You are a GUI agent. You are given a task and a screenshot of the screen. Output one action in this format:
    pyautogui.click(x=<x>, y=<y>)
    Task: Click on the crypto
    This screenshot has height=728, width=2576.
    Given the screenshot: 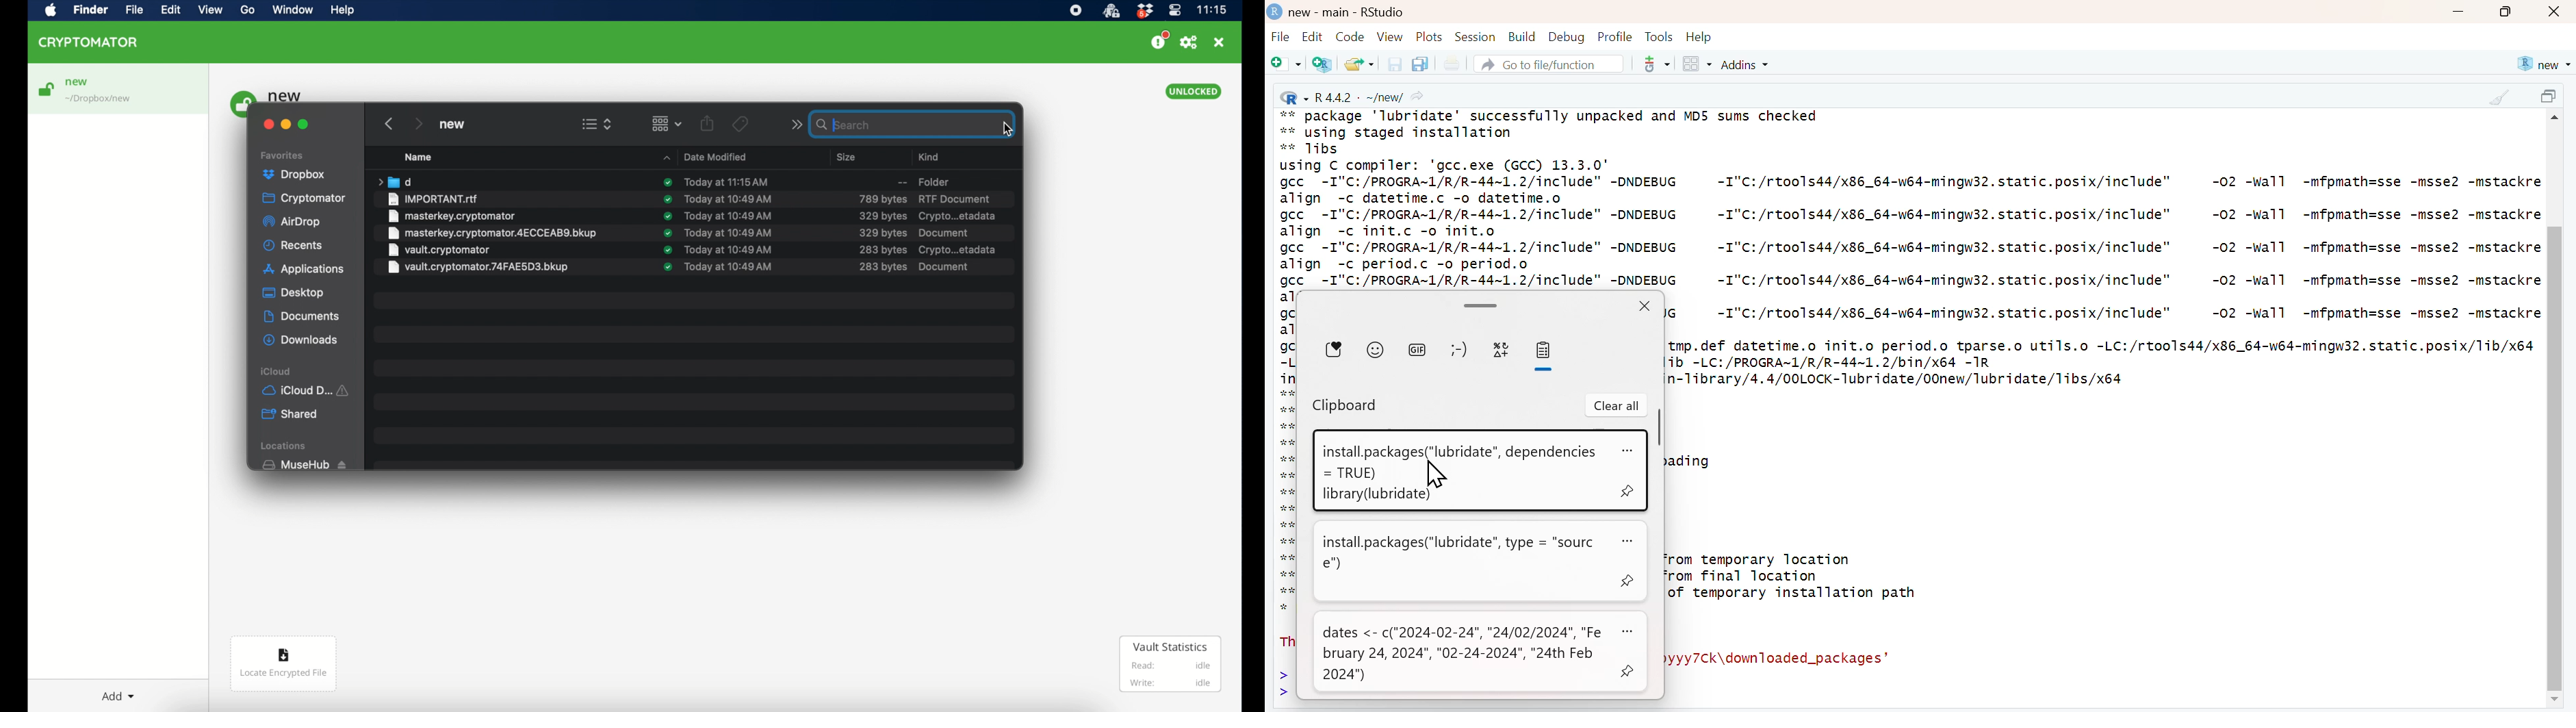 What is the action you would take?
    pyautogui.click(x=958, y=249)
    